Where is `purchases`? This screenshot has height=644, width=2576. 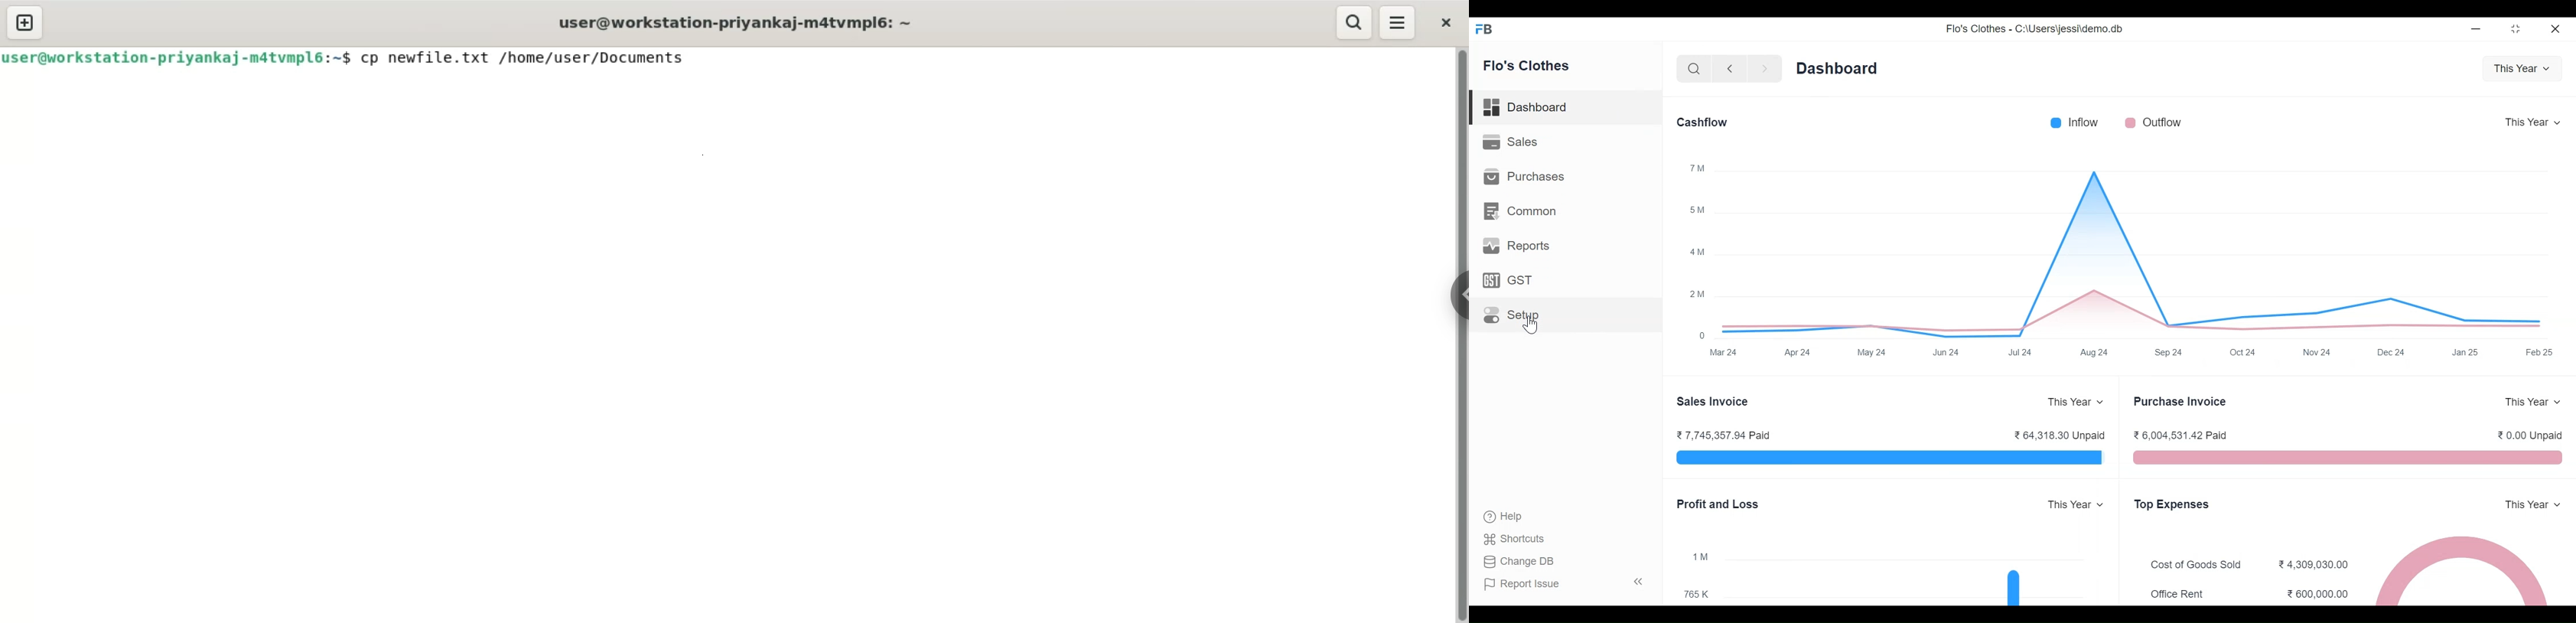
purchases is located at coordinates (1523, 176).